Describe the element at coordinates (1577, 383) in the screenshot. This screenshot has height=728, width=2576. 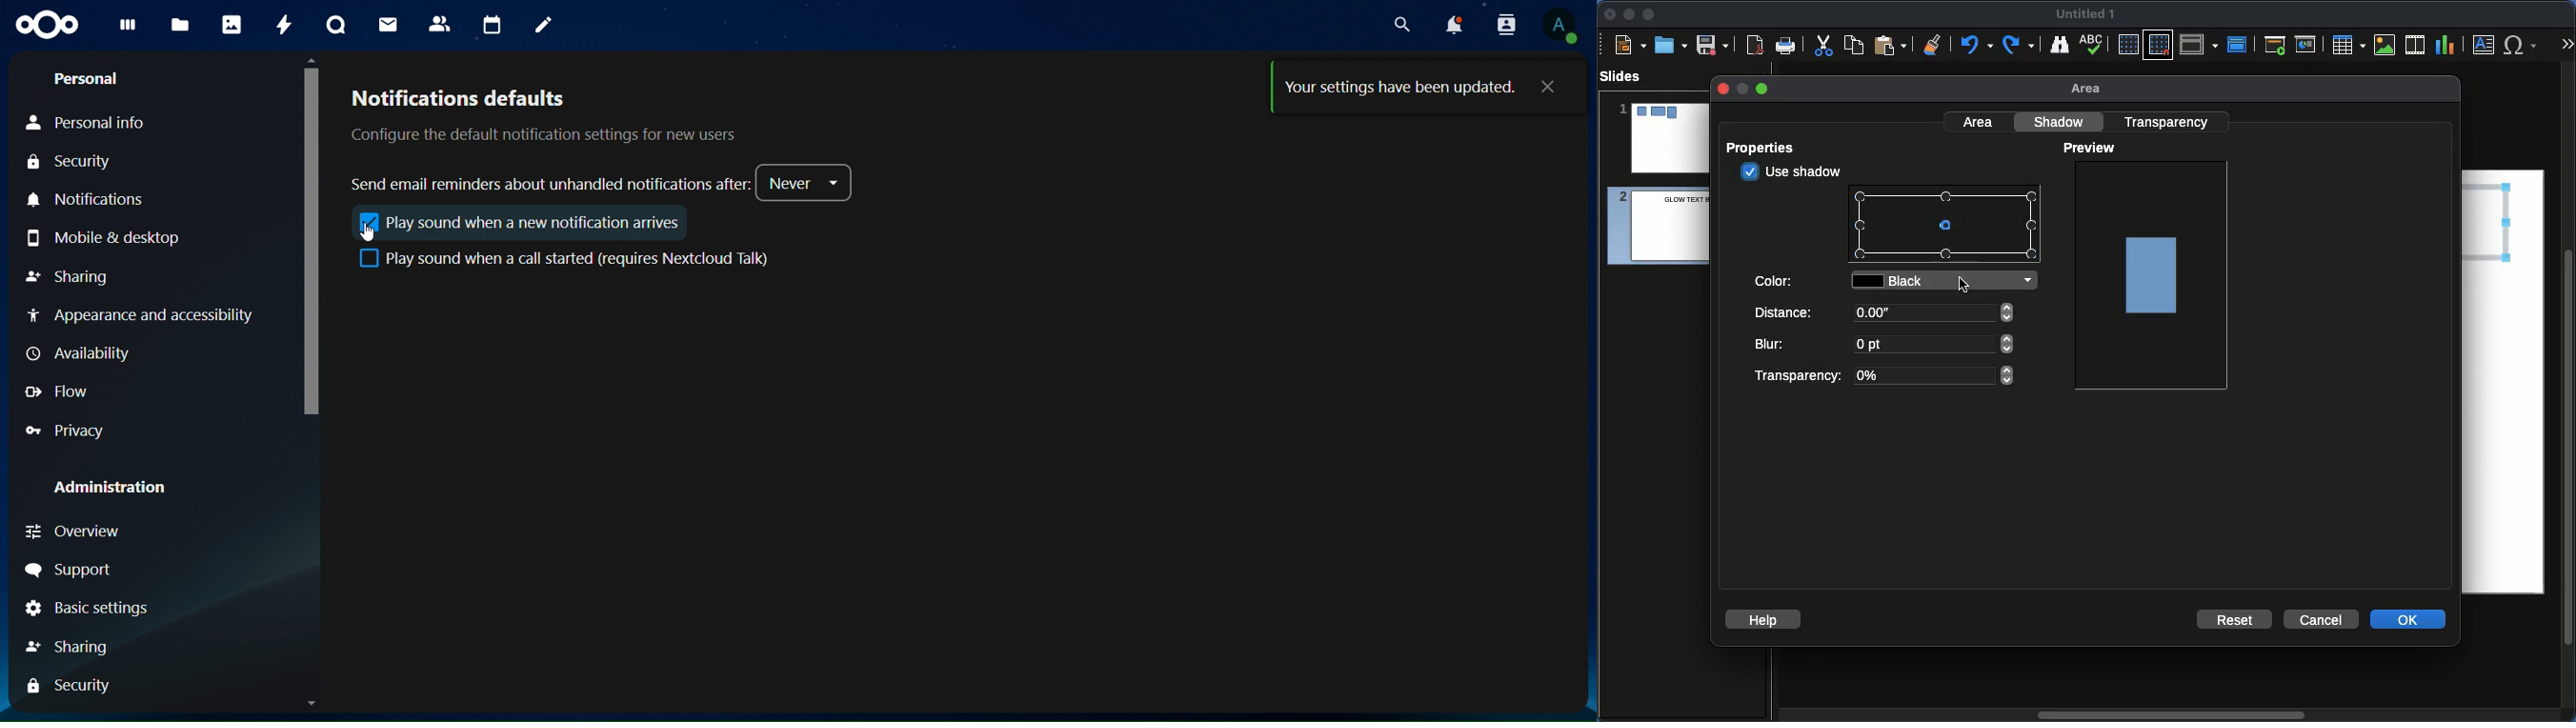
I see `Scrollbar` at that location.